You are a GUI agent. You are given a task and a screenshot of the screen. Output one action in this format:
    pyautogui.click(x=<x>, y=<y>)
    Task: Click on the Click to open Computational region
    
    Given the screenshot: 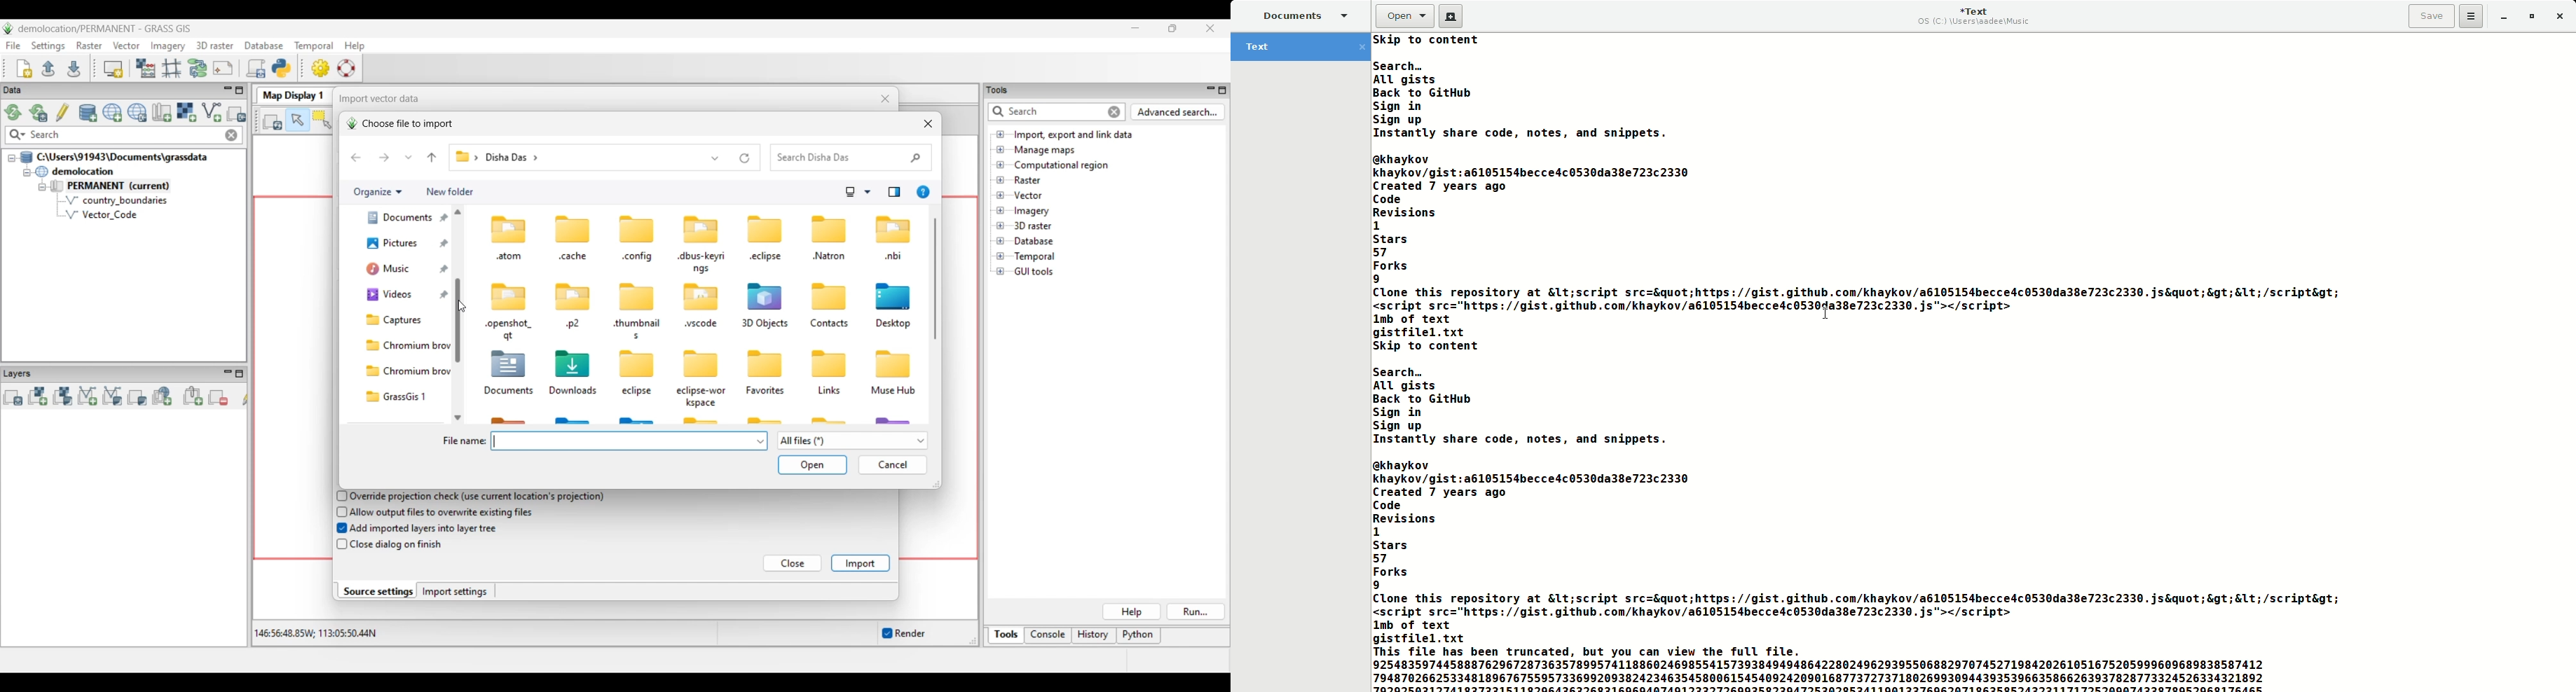 What is the action you would take?
    pyautogui.click(x=1001, y=165)
    